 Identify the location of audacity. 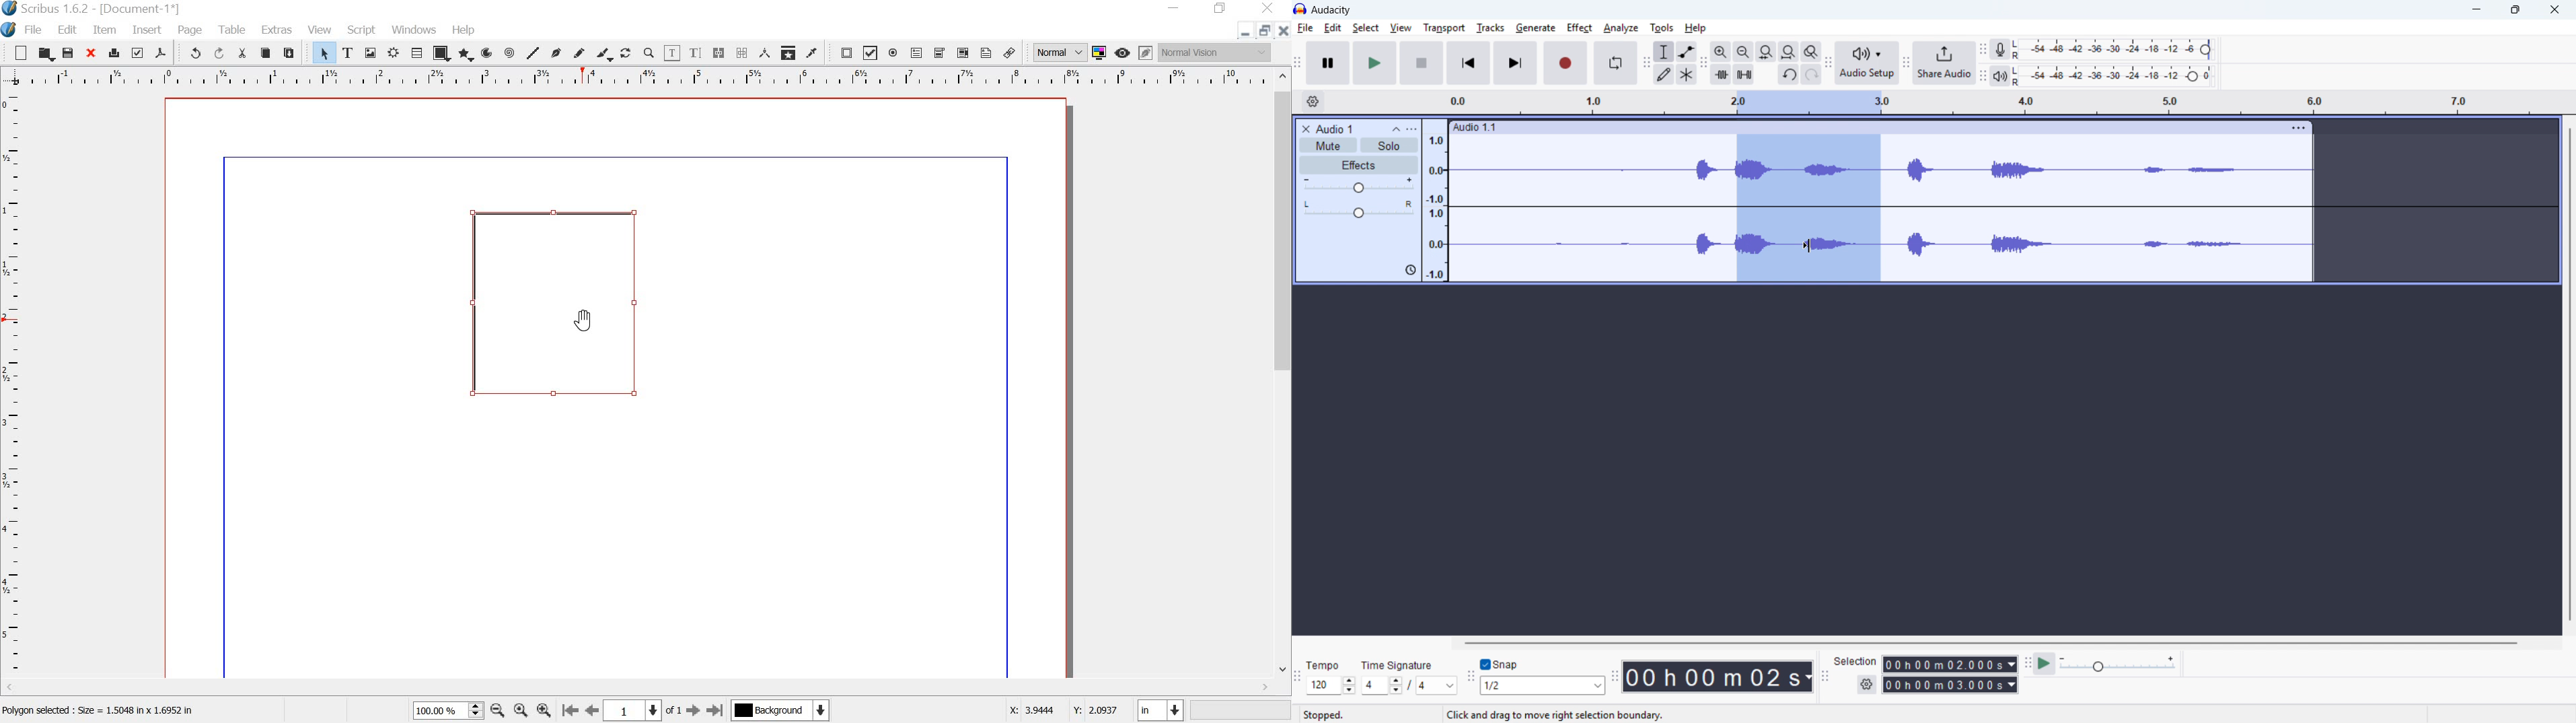
(1335, 10).